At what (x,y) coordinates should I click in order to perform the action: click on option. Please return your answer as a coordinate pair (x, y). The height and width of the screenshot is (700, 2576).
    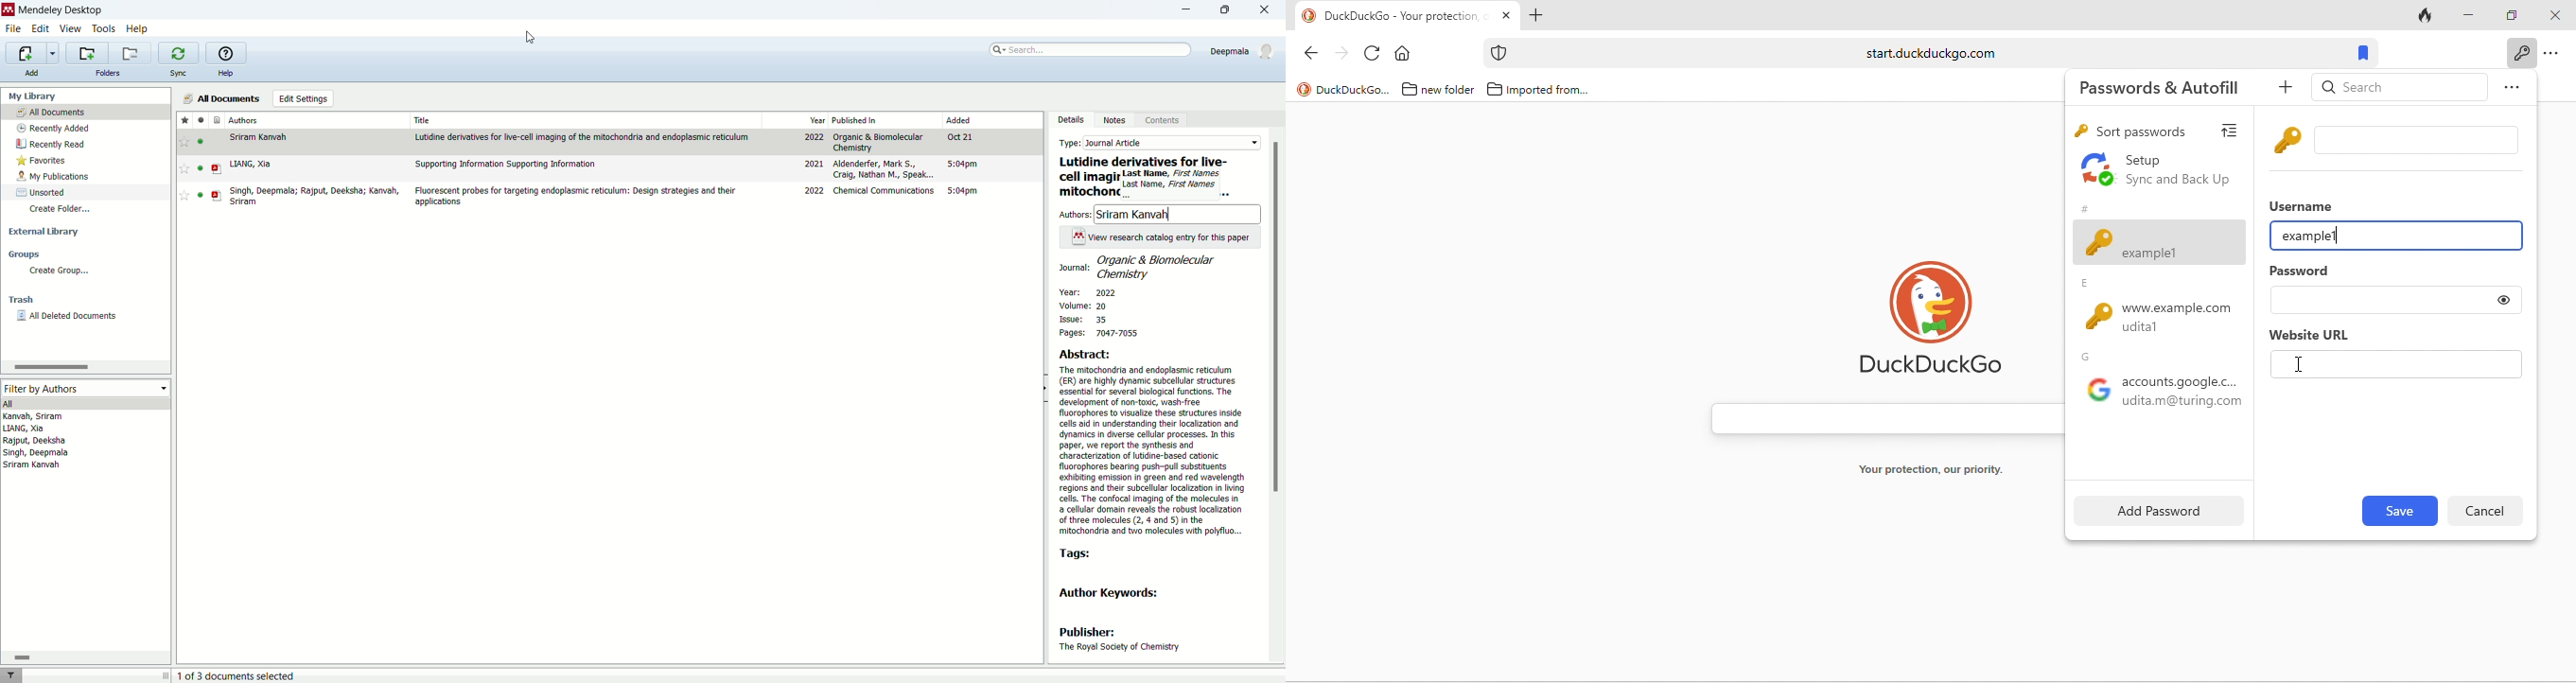
    Looking at the image, I should click on (2508, 90).